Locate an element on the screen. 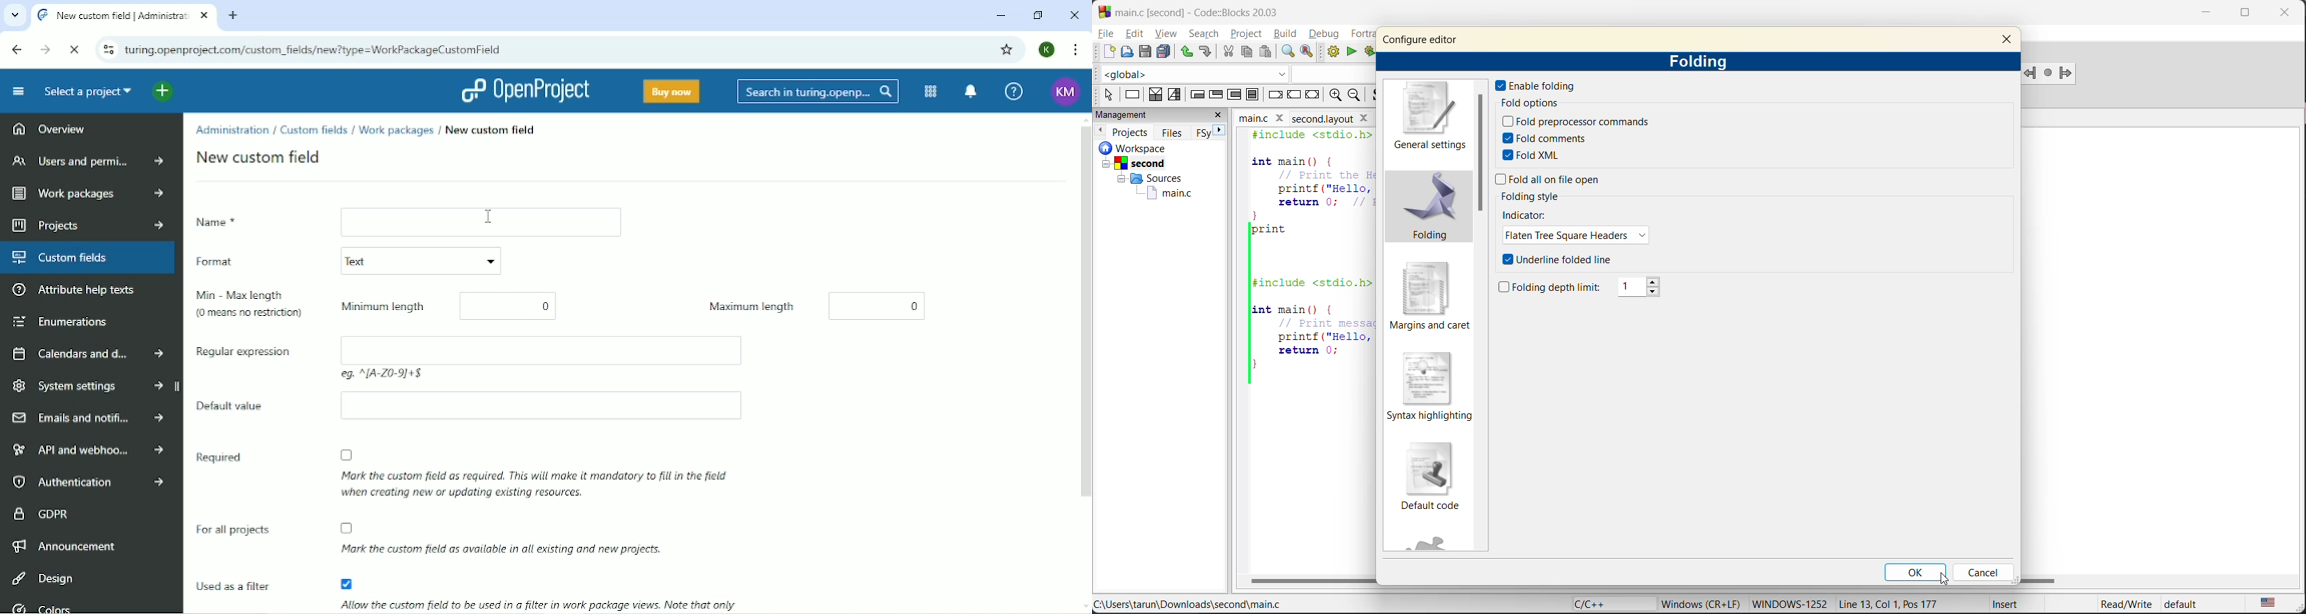 The width and height of the screenshot is (2324, 616). continue instruction is located at coordinates (1295, 96).